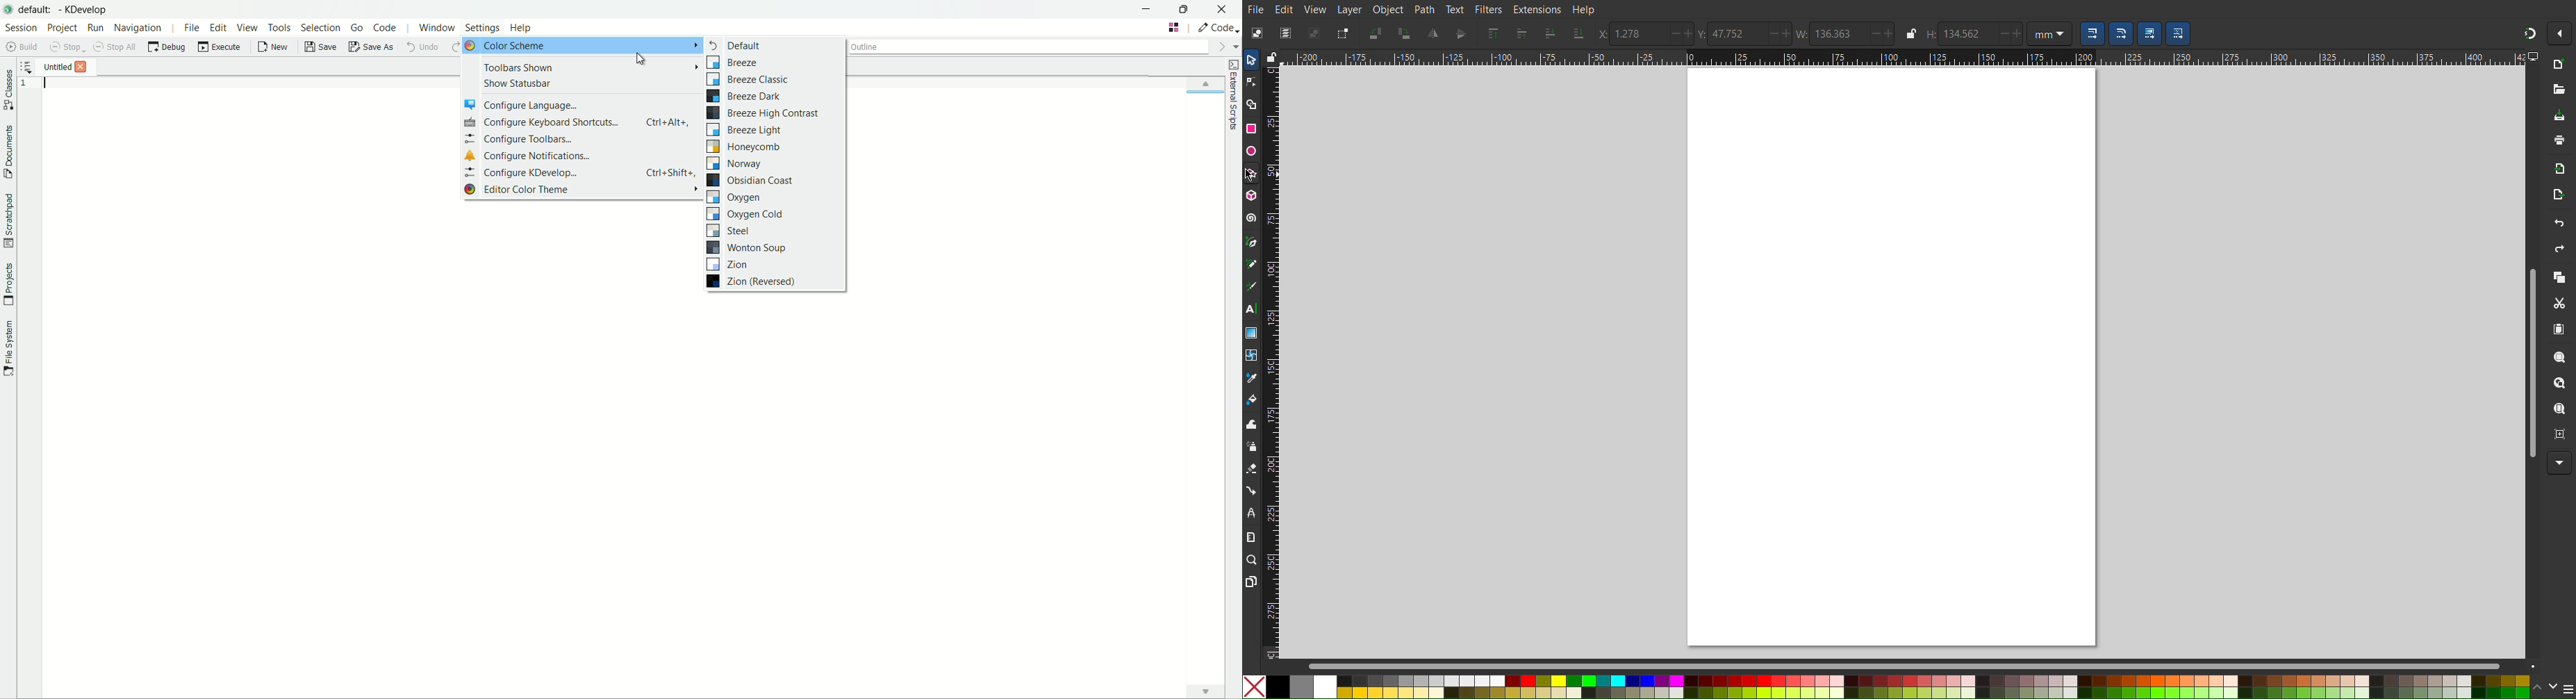 This screenshot has width=2576, height=700. Describe the element at coordinates (1271, 363) in the screenshot. I see `Vertical Ruler` at that location.